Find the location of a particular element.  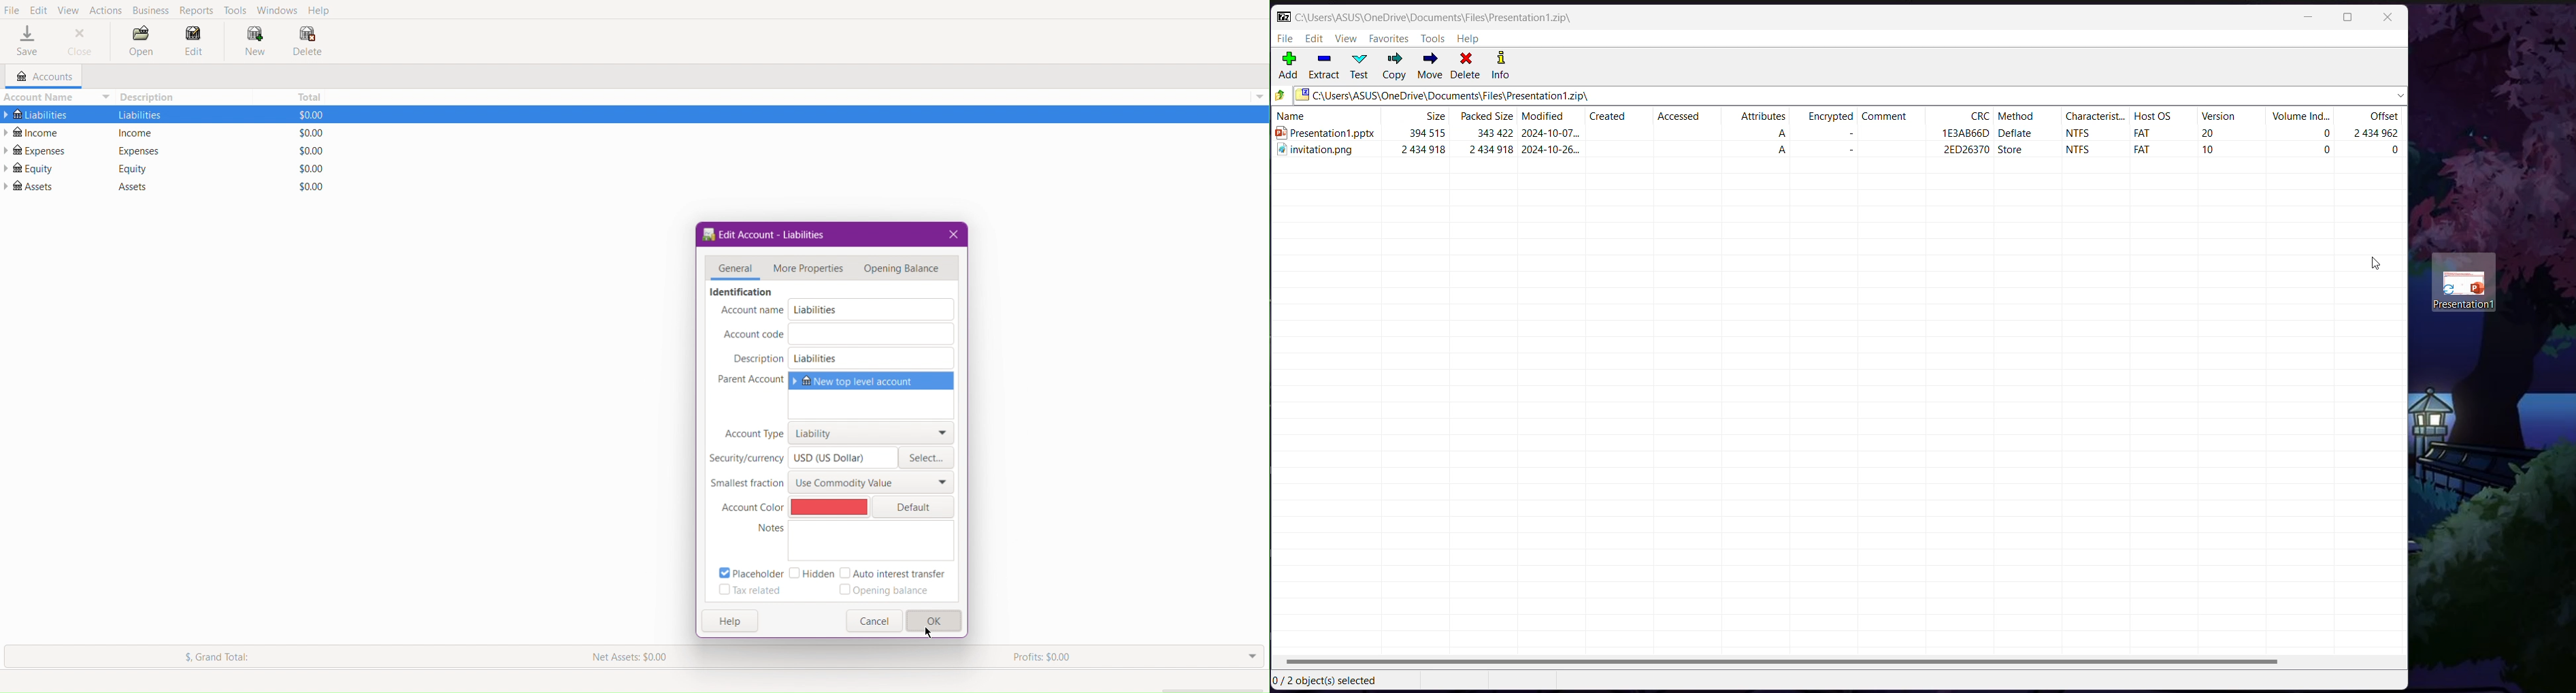

ecrypted is located at coordinates (1831, 119).